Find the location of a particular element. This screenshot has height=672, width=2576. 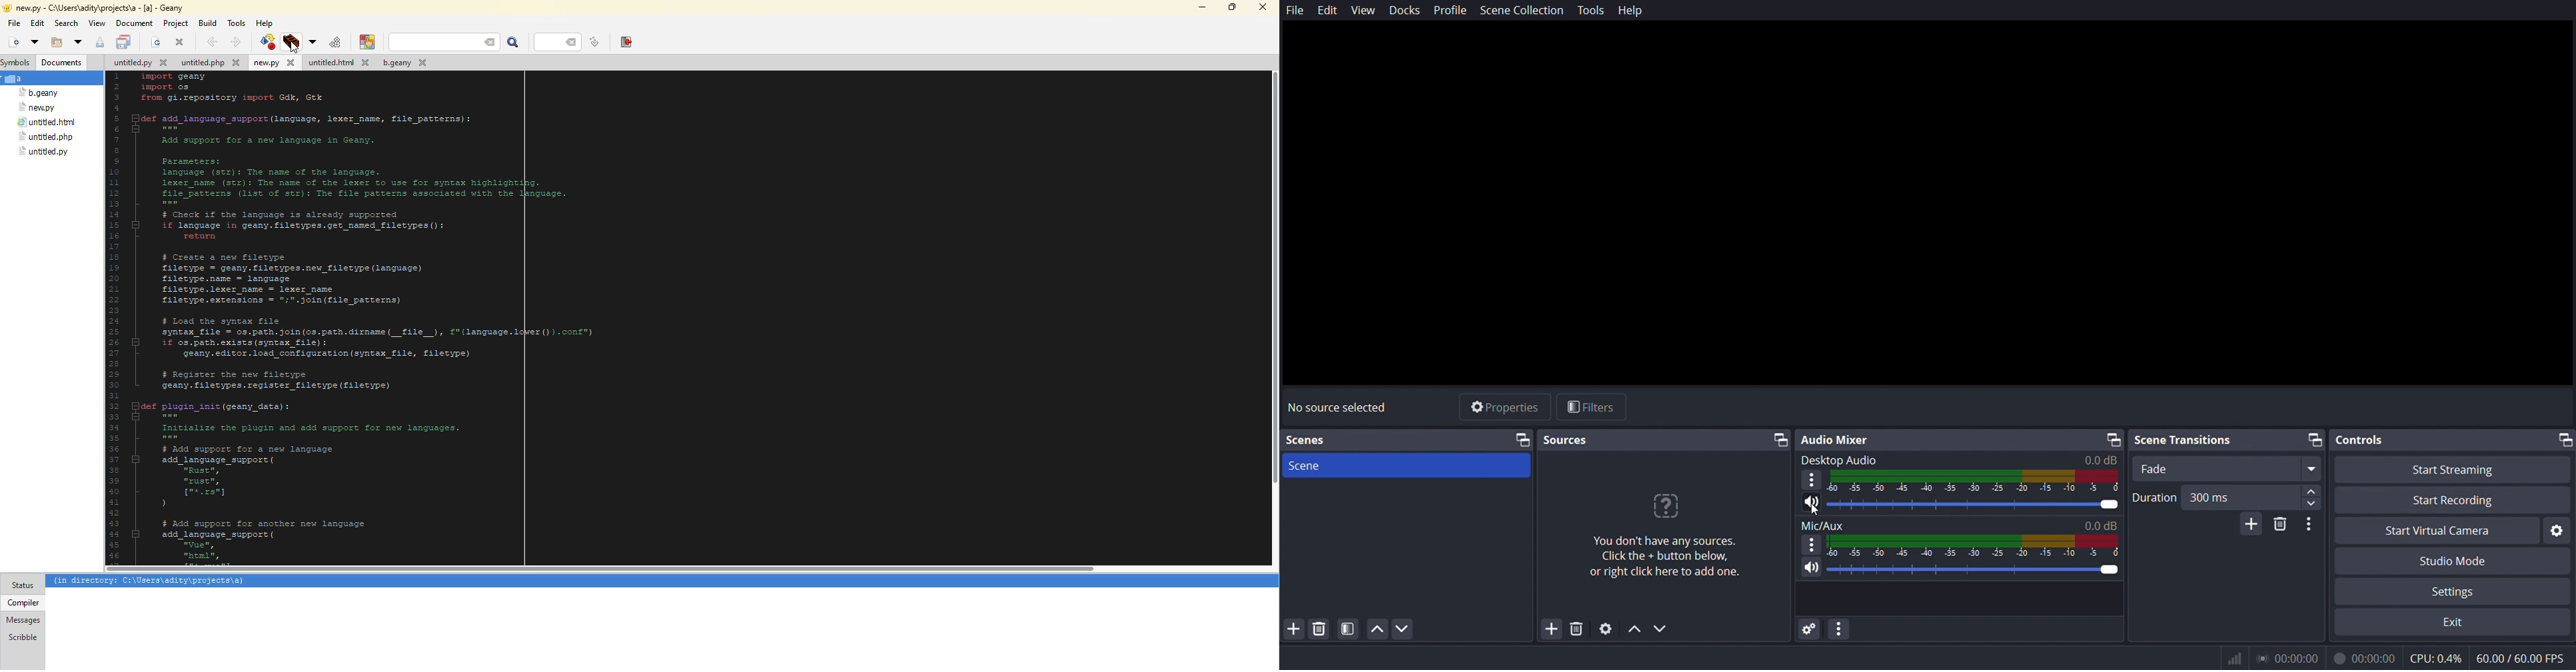

add sources is located at coordinates (1552, 628).